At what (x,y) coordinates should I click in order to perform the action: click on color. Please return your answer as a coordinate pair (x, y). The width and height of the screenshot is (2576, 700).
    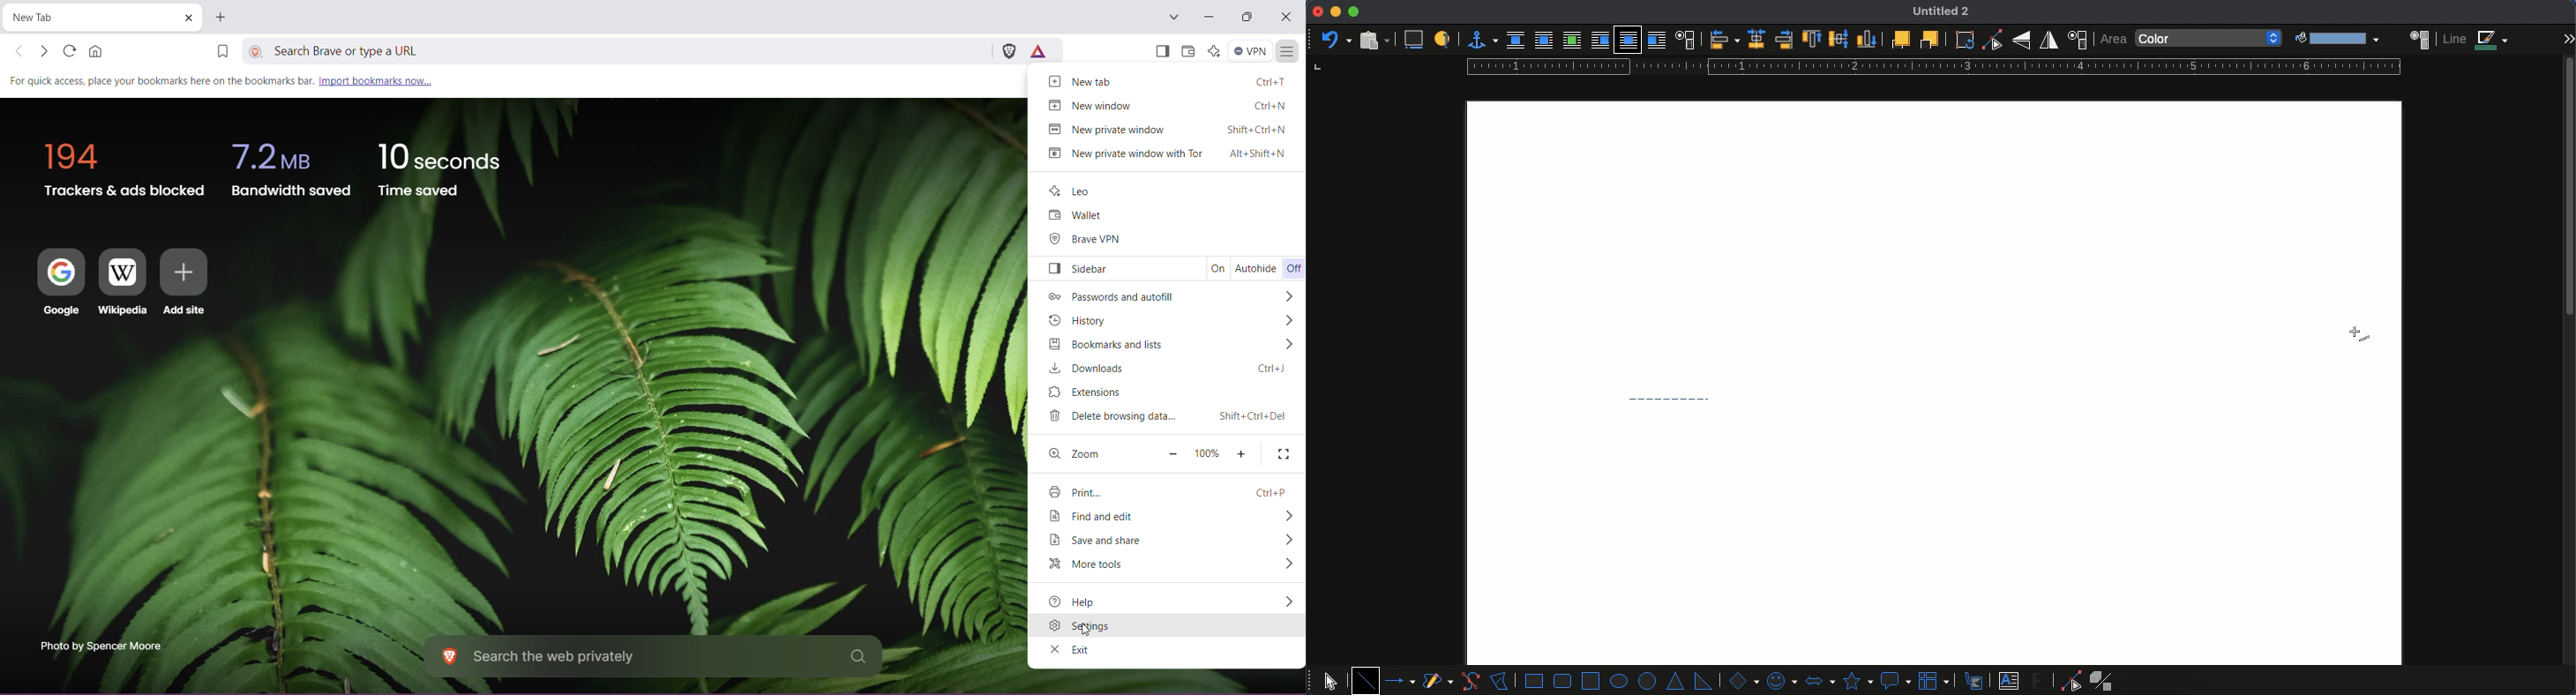
    Looking at the image, I should click on (2210, 39).